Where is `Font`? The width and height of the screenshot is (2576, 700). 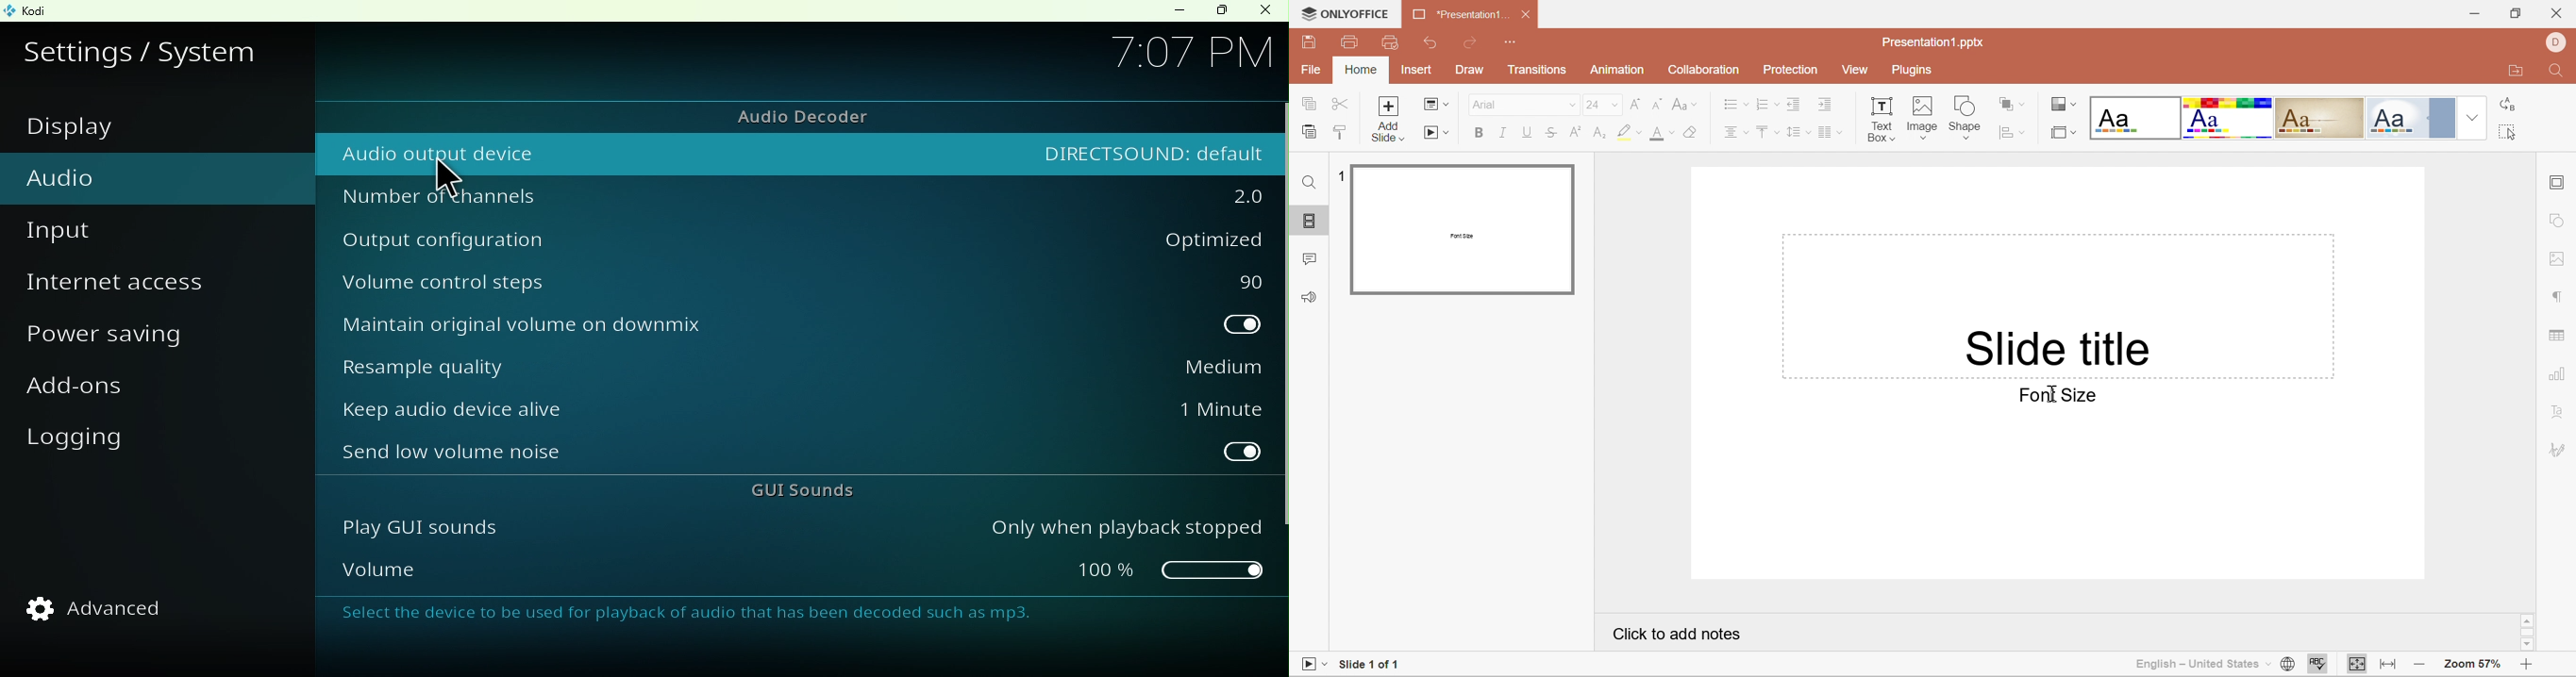
Font is located at coordinates (1485, 104).